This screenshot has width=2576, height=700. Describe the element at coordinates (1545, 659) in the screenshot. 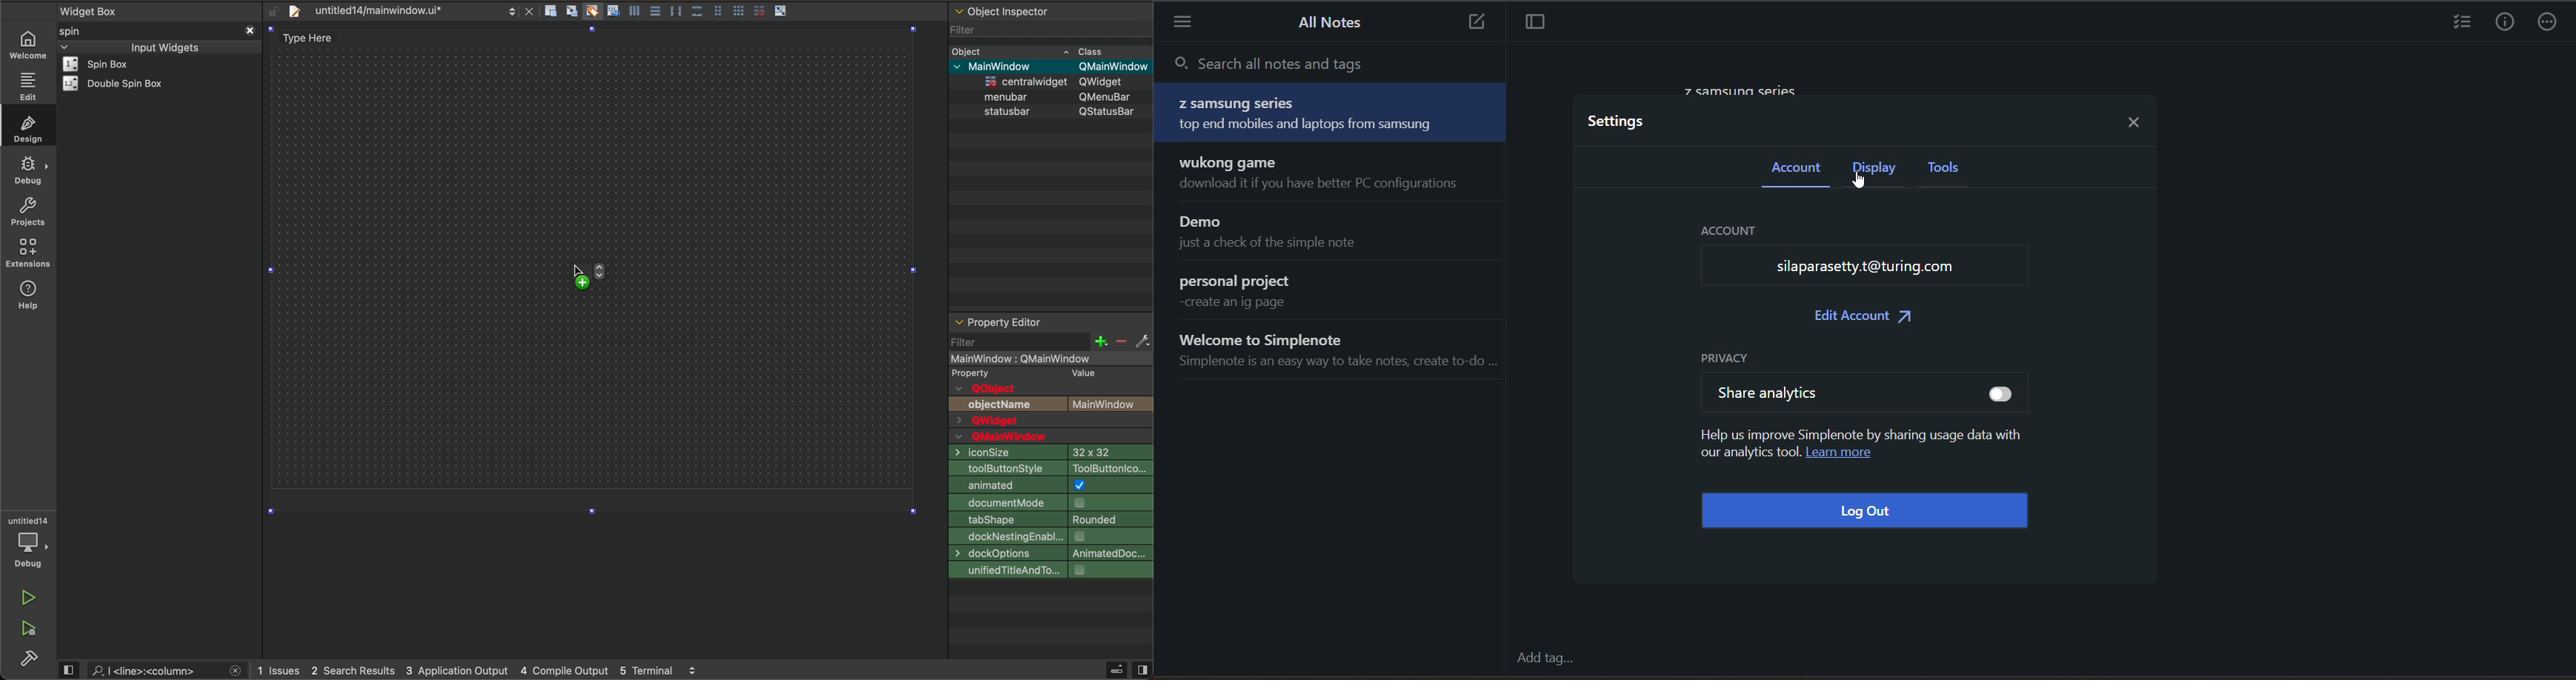

I see `add tag...` at that location.